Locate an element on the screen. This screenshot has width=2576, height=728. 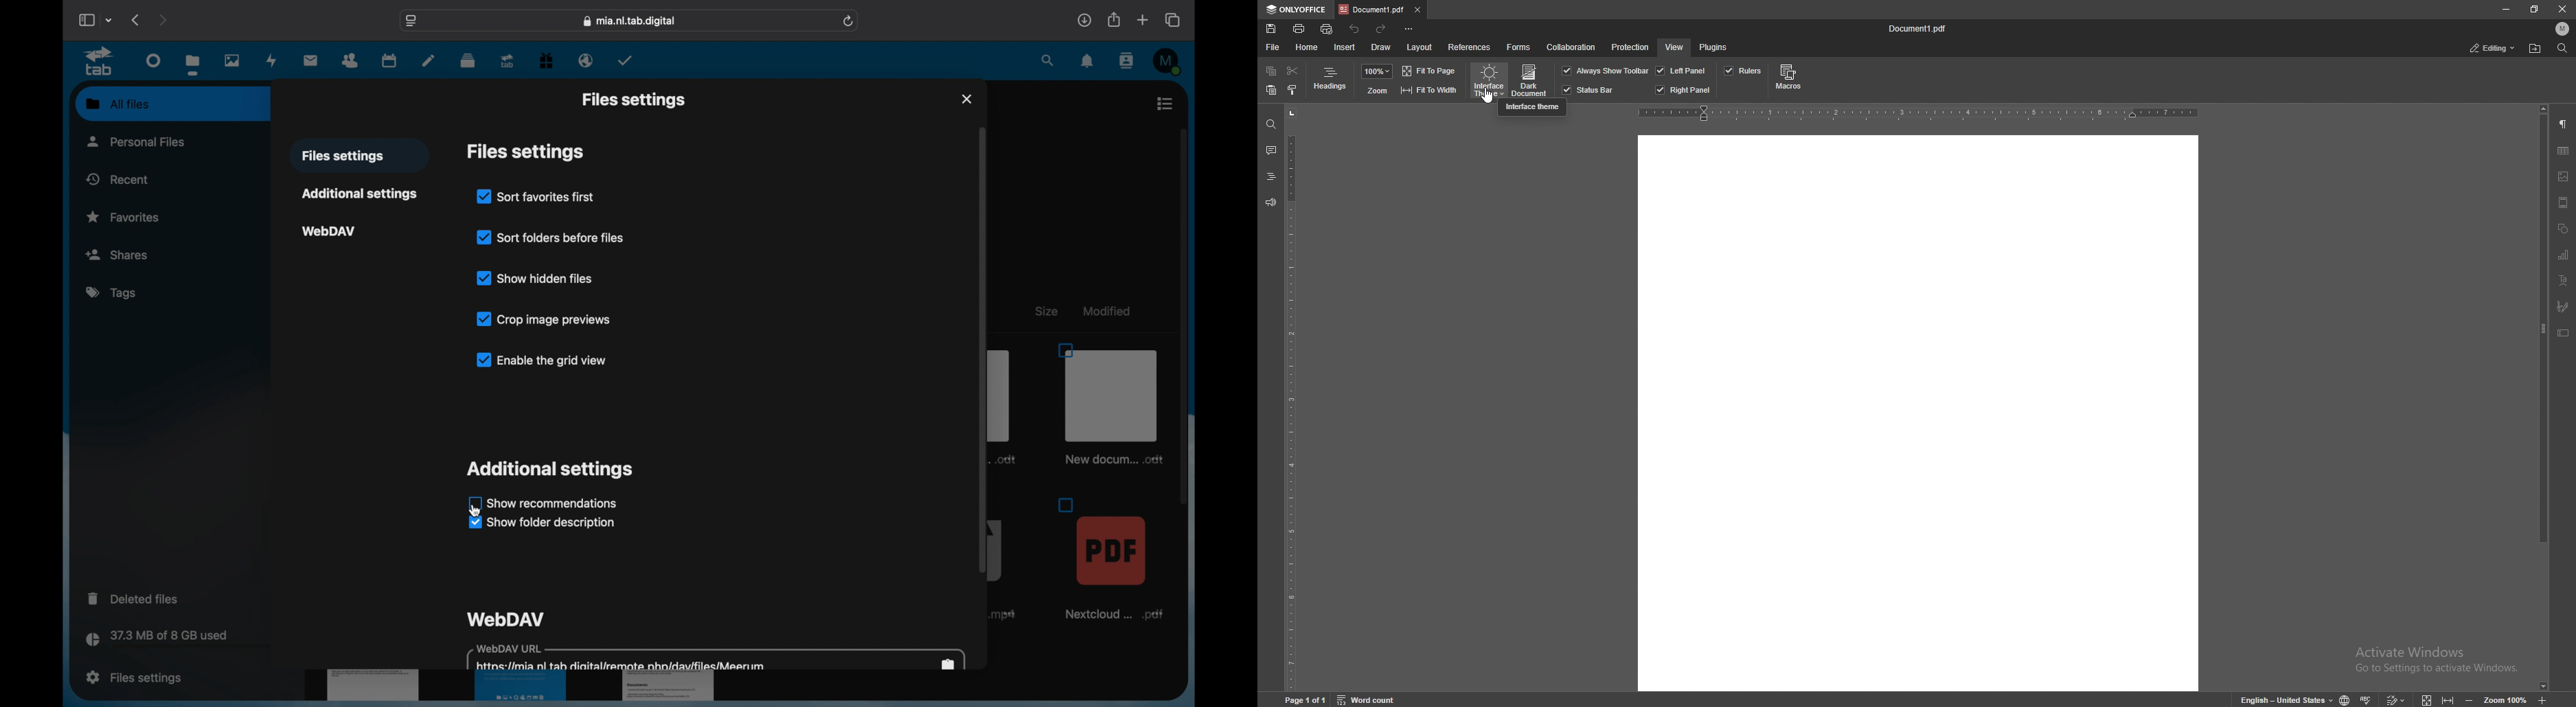
file is located at coordinates (1108, 404).